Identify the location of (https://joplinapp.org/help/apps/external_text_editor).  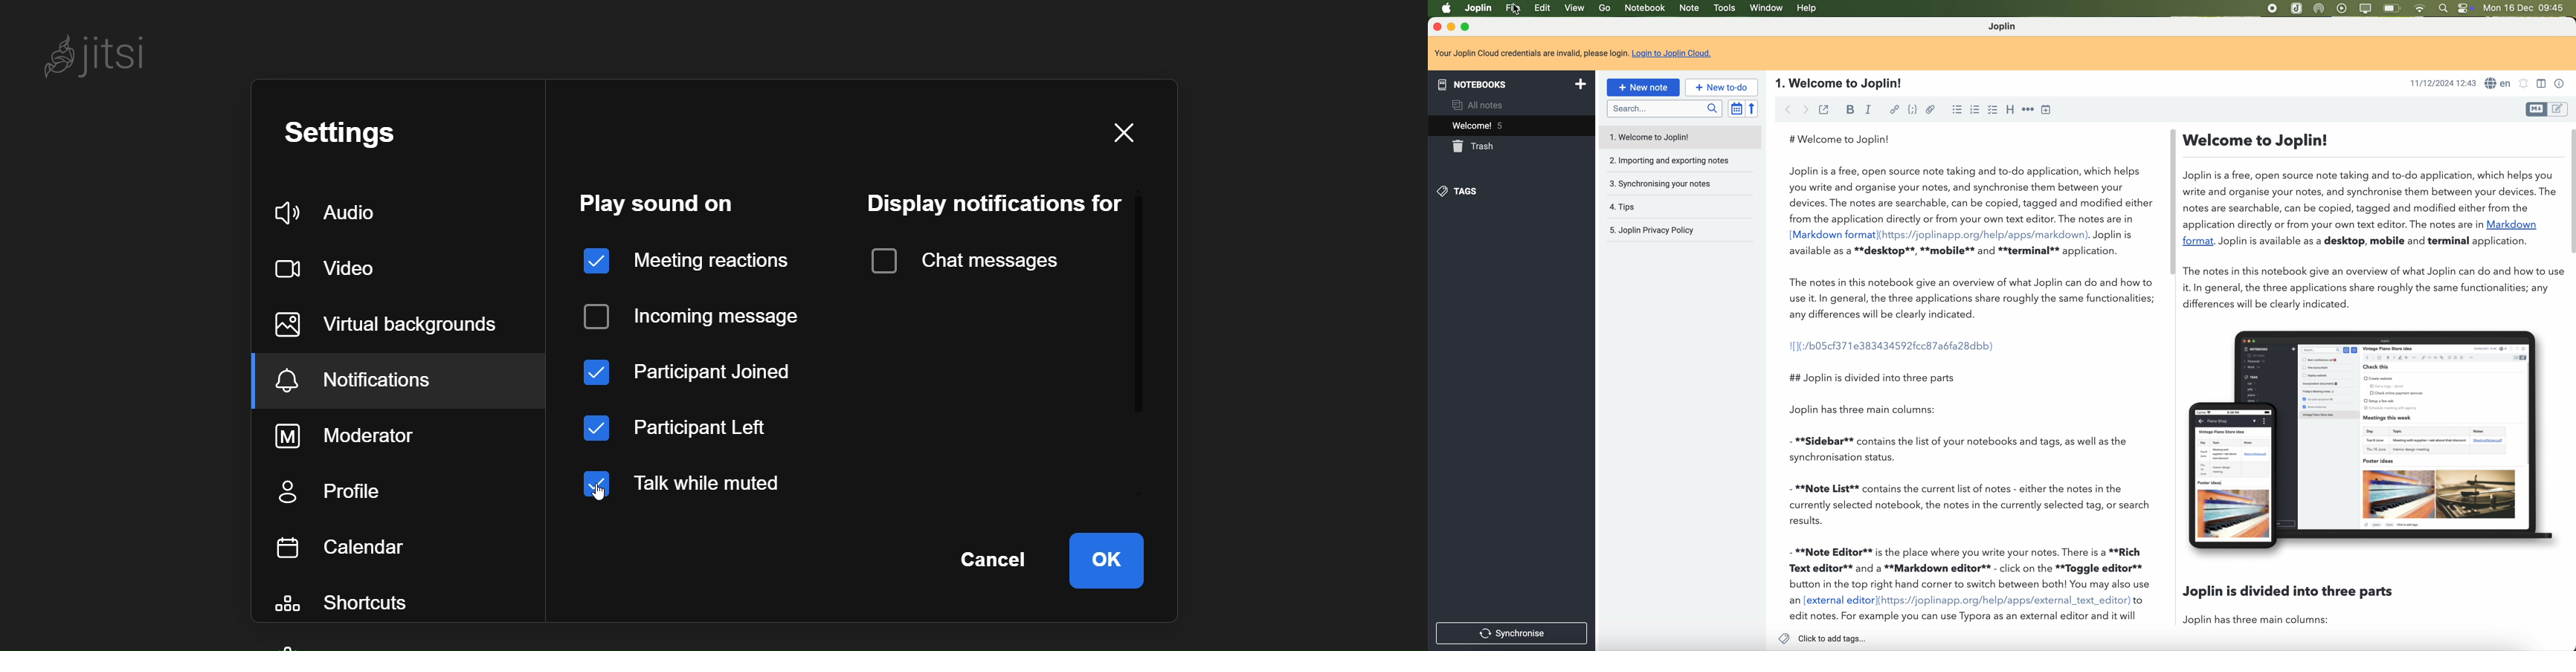
(2004, 601).